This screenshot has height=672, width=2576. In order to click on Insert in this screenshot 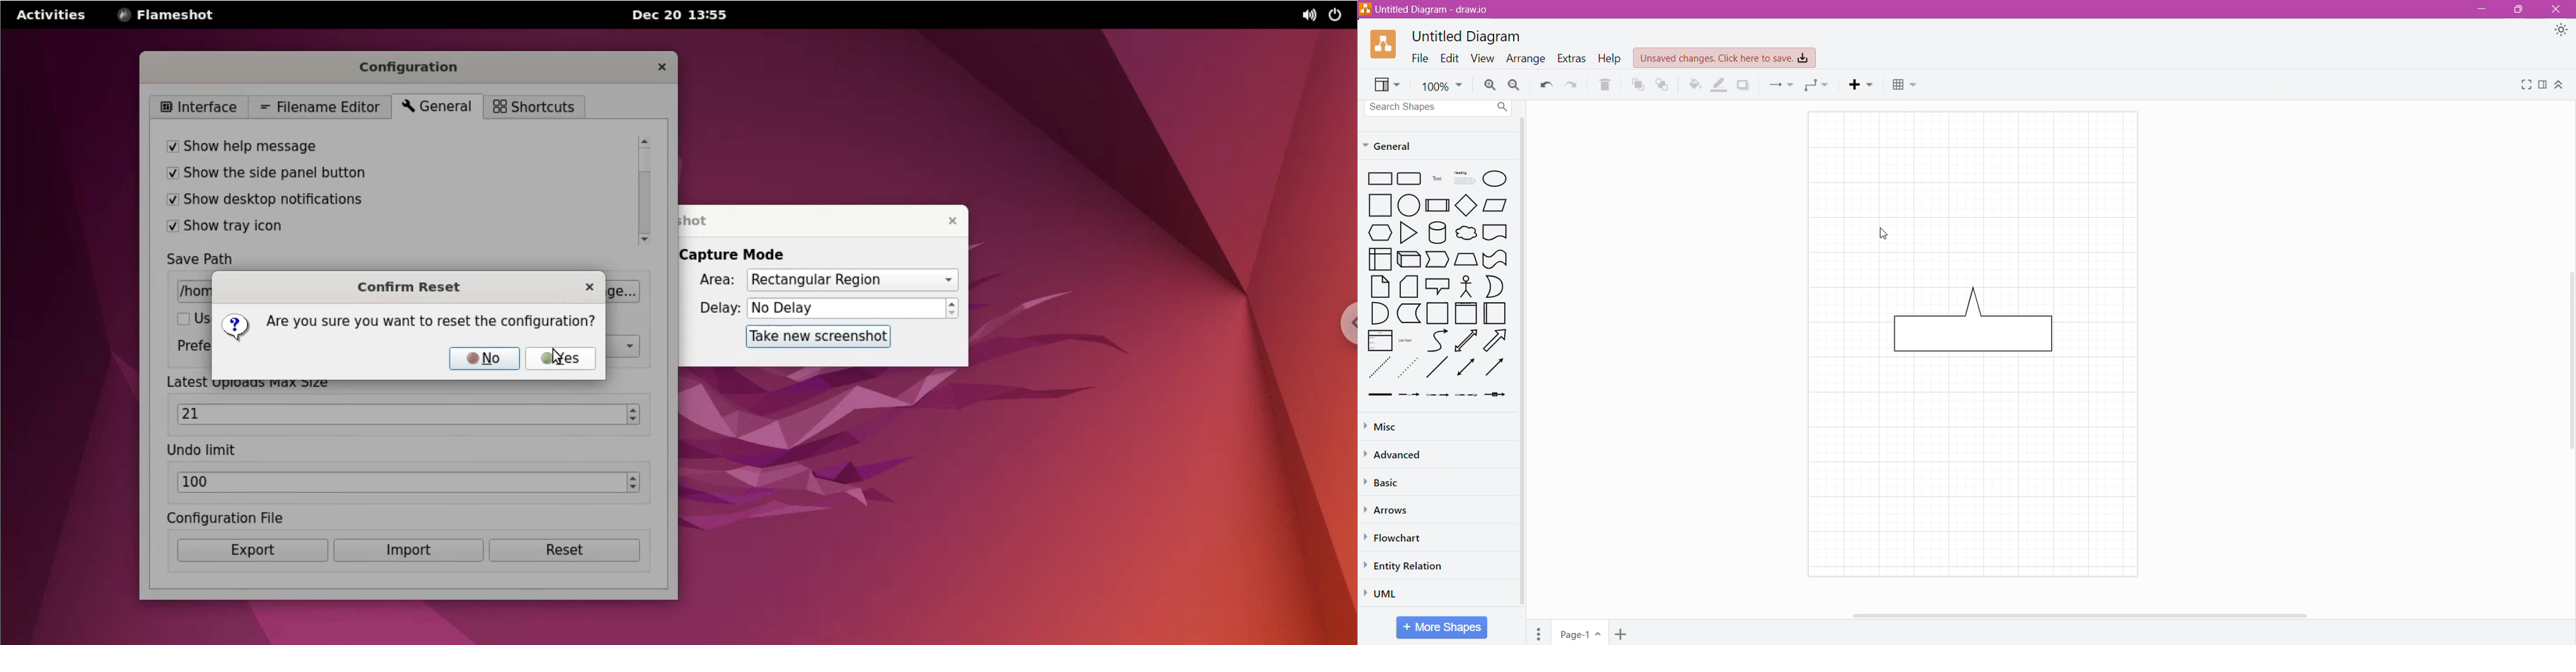, I will do `click(1862, 85)`.